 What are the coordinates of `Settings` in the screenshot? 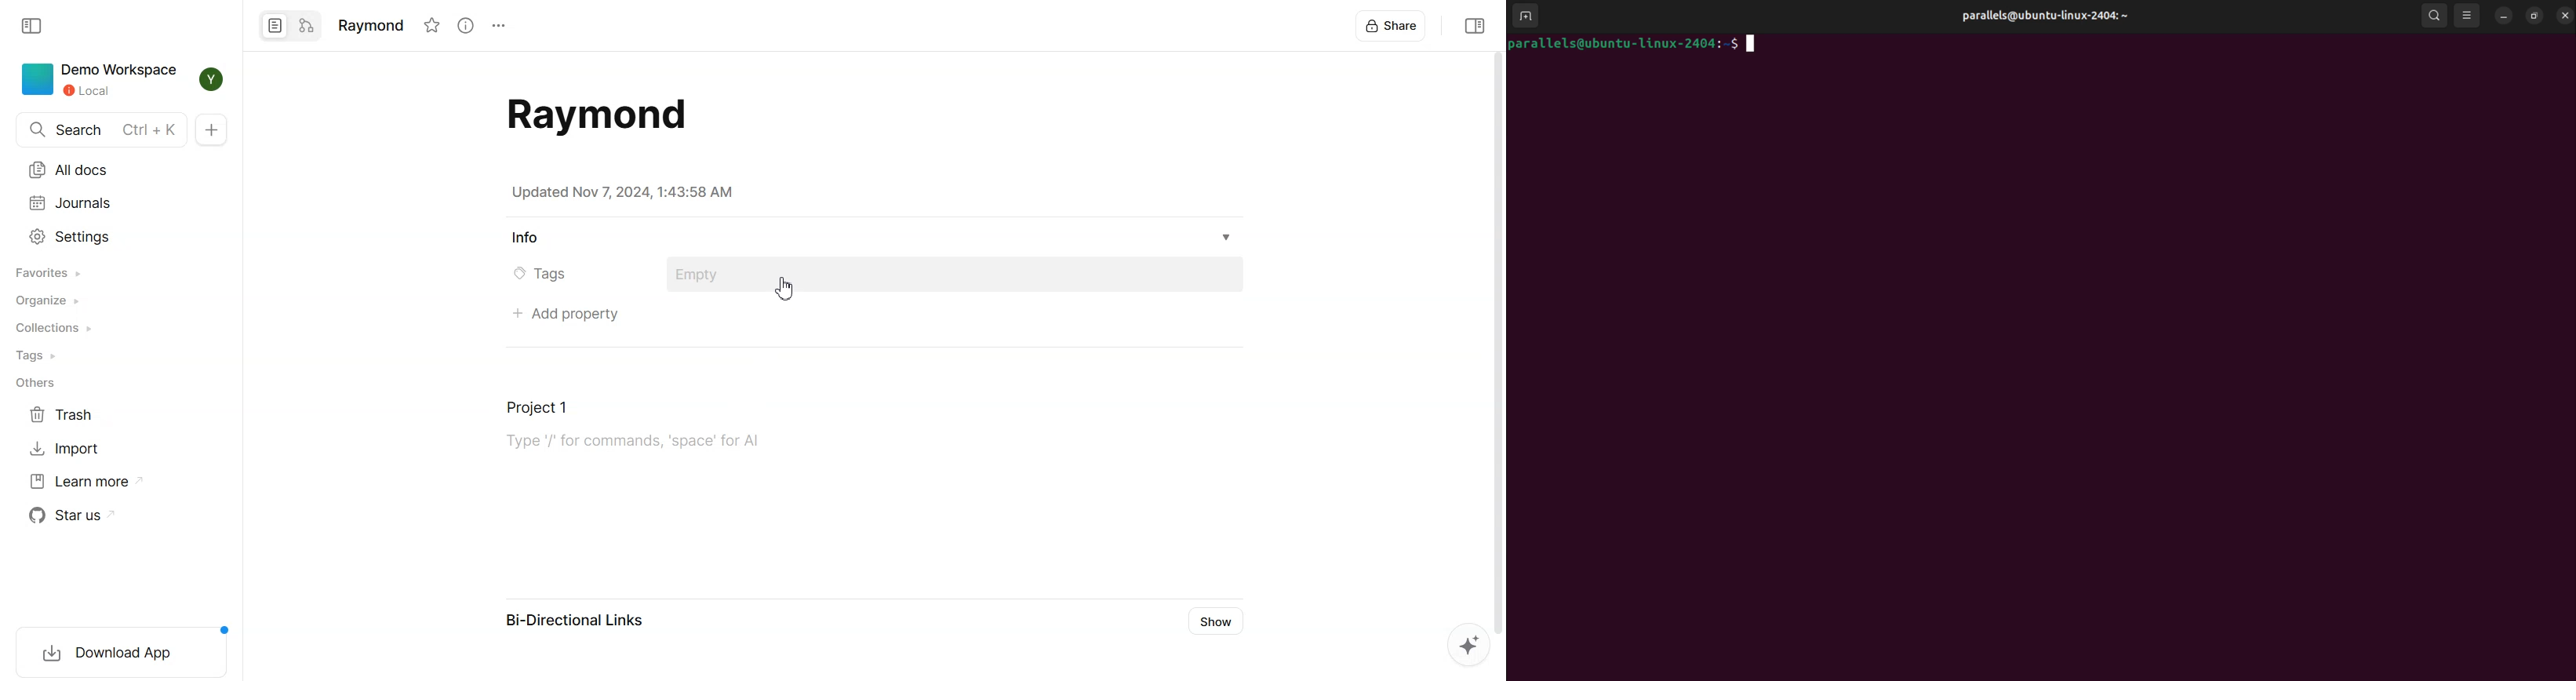 It's located at (71, 236).